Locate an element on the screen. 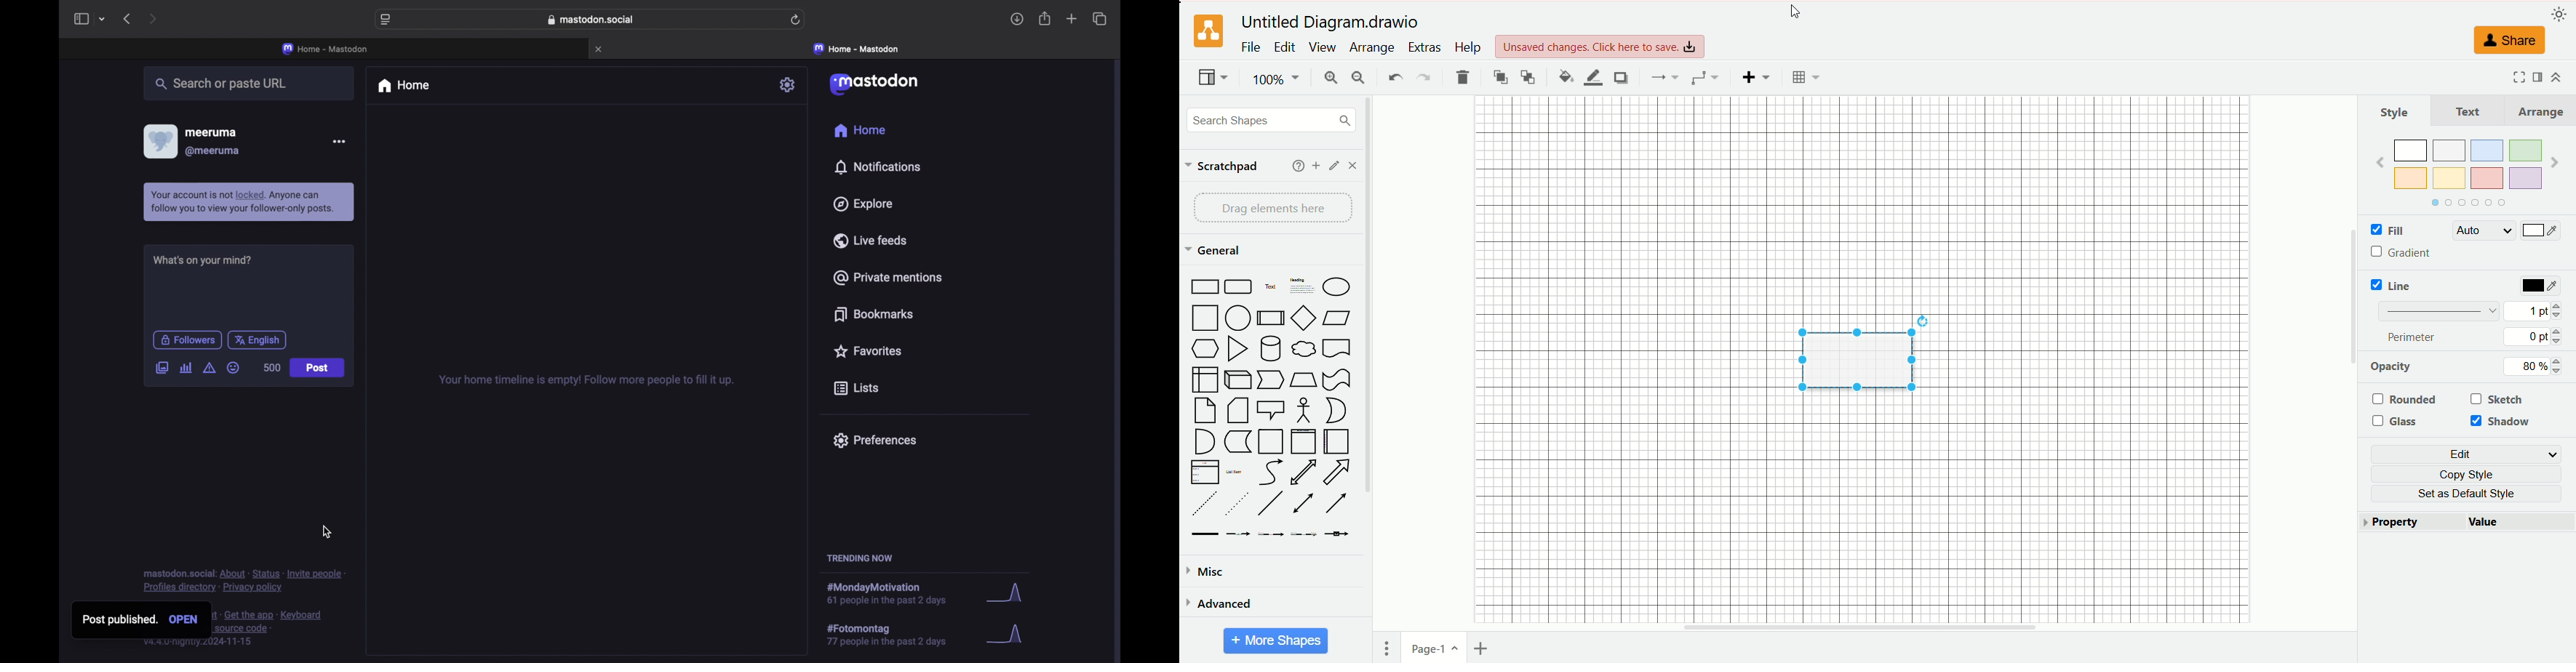 This screenshot has height=672, width=2576. sidebar is located at coordinates (80, 19).